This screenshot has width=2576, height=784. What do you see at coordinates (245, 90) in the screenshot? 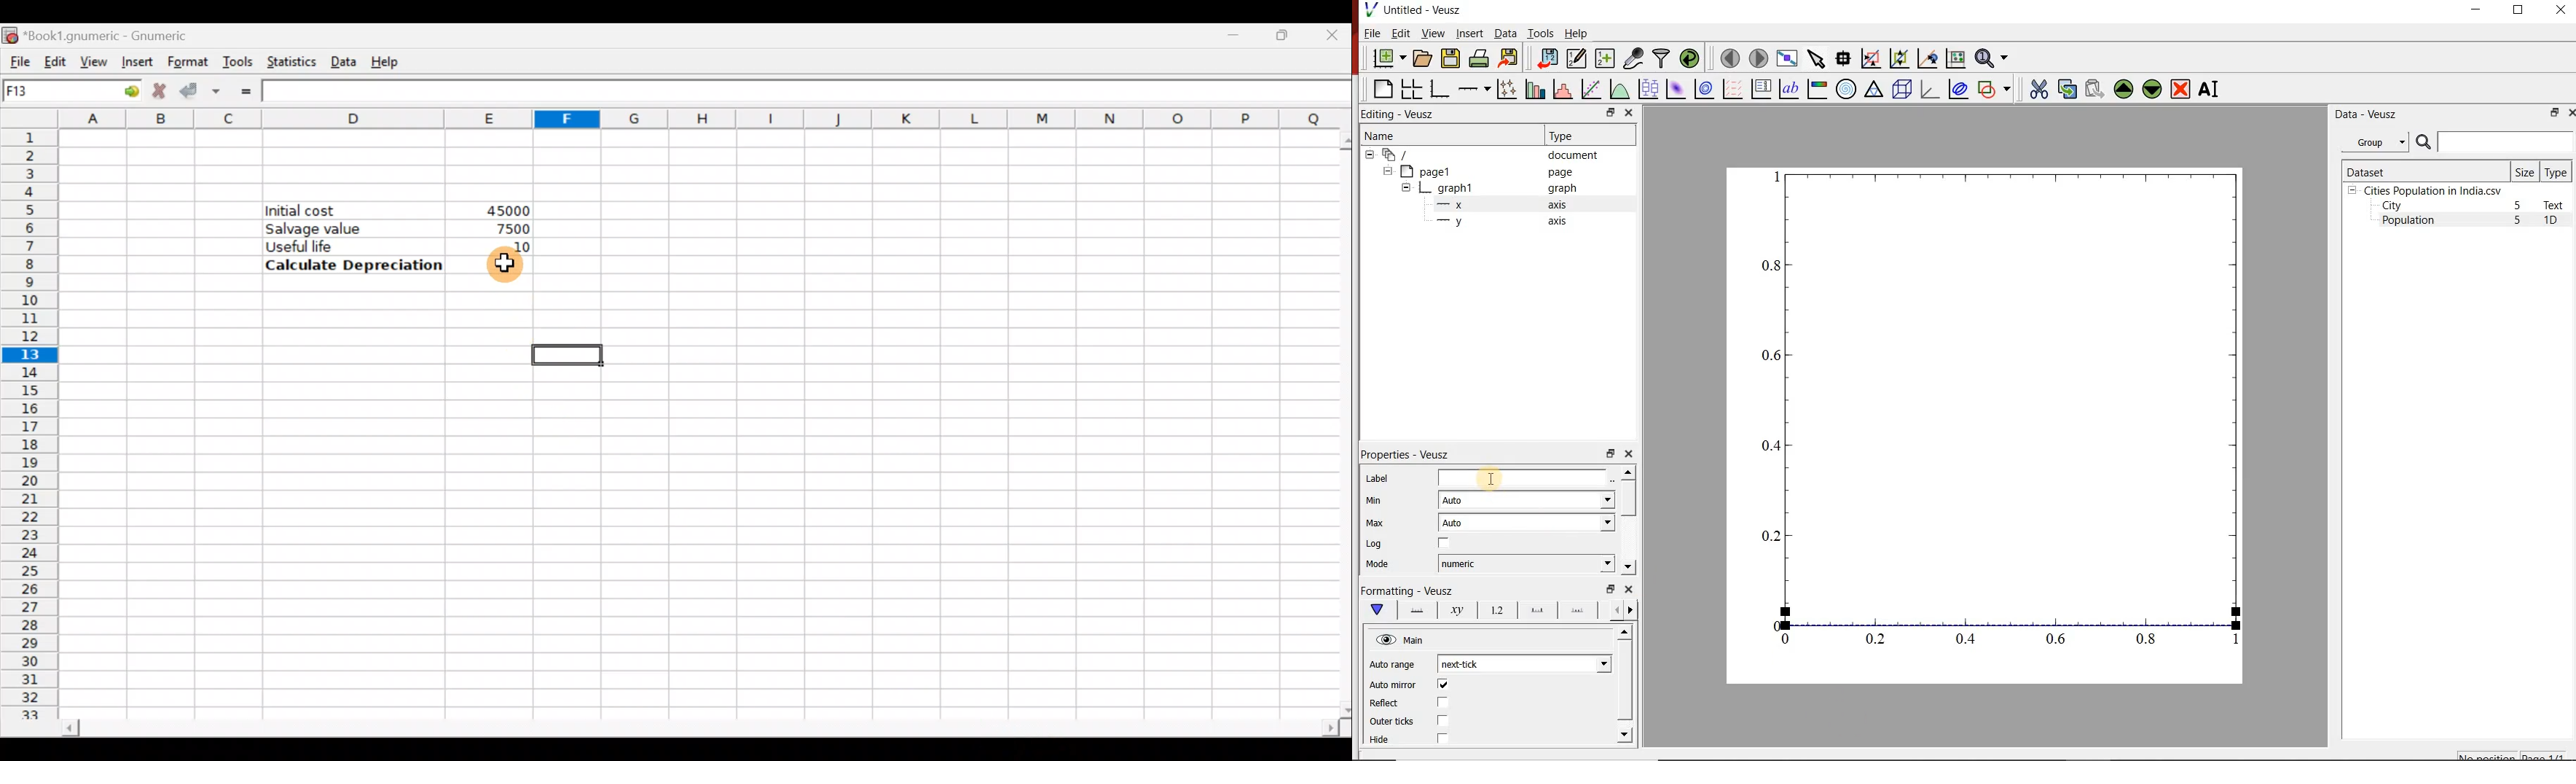
I see `Enter formula` at bounding box center [245, 90].